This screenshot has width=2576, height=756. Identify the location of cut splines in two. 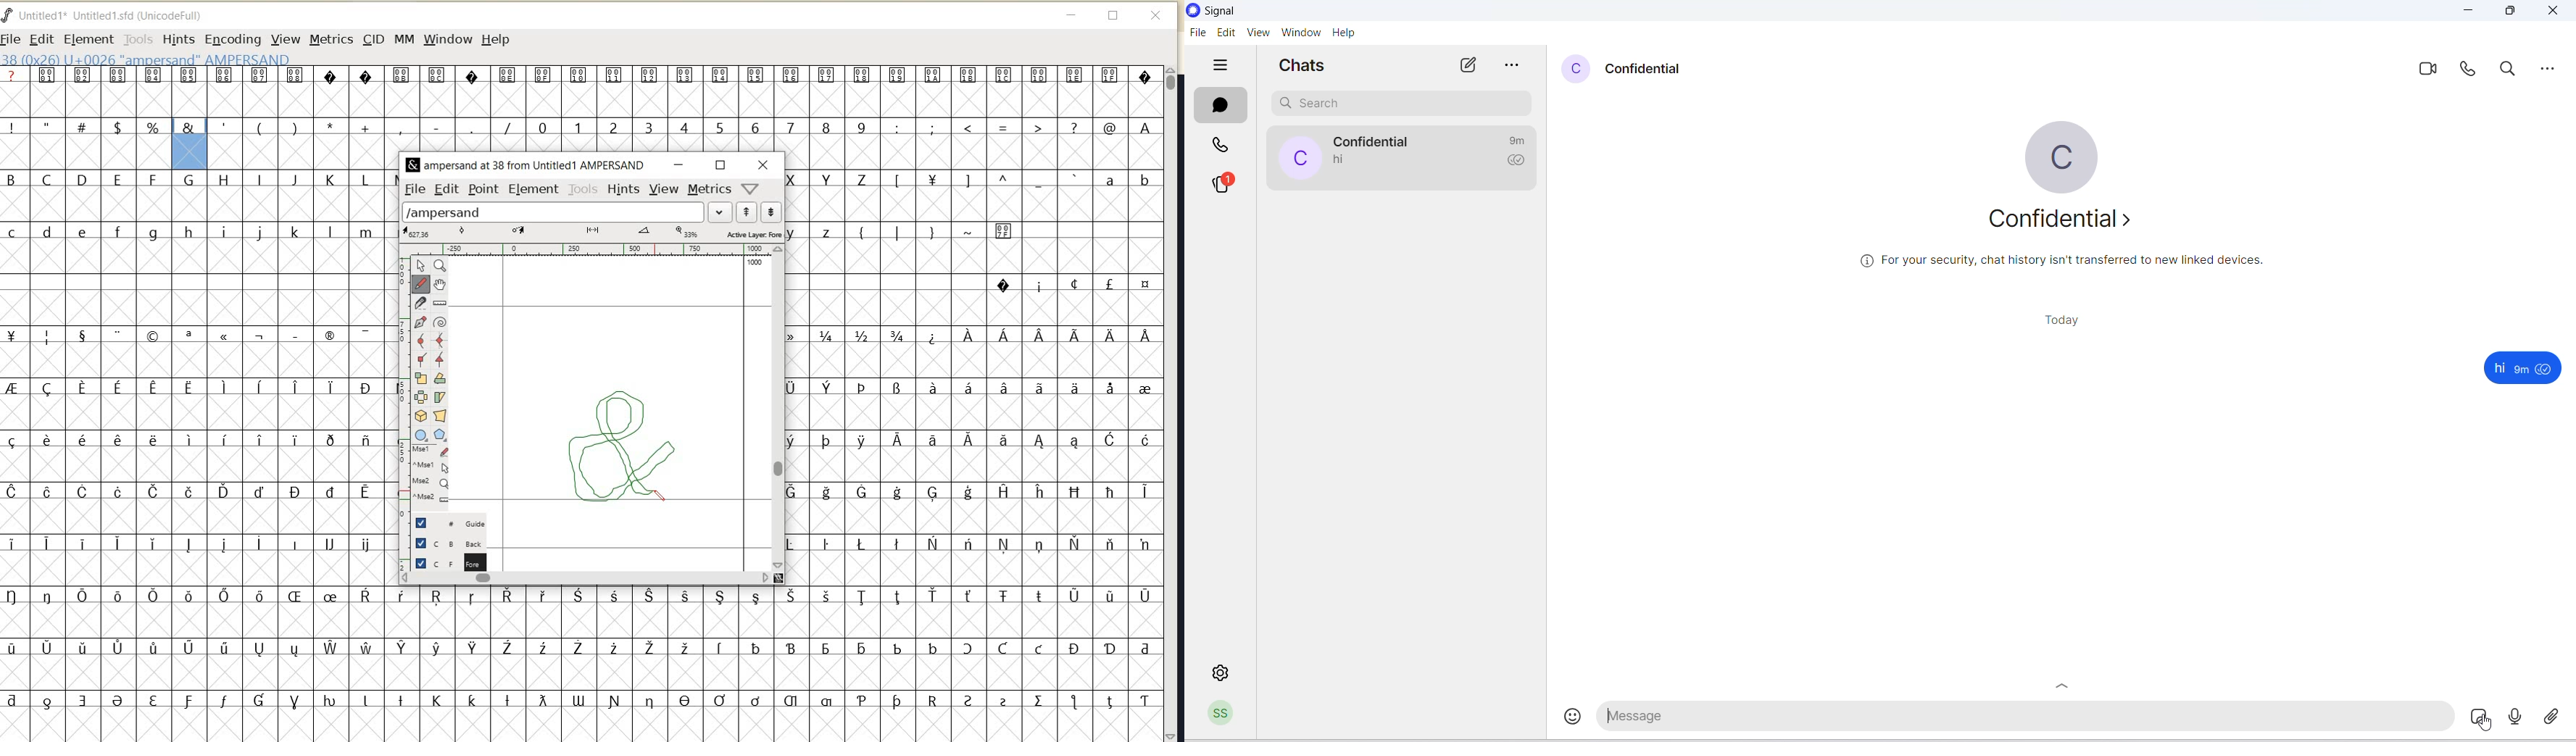
(420, 303).